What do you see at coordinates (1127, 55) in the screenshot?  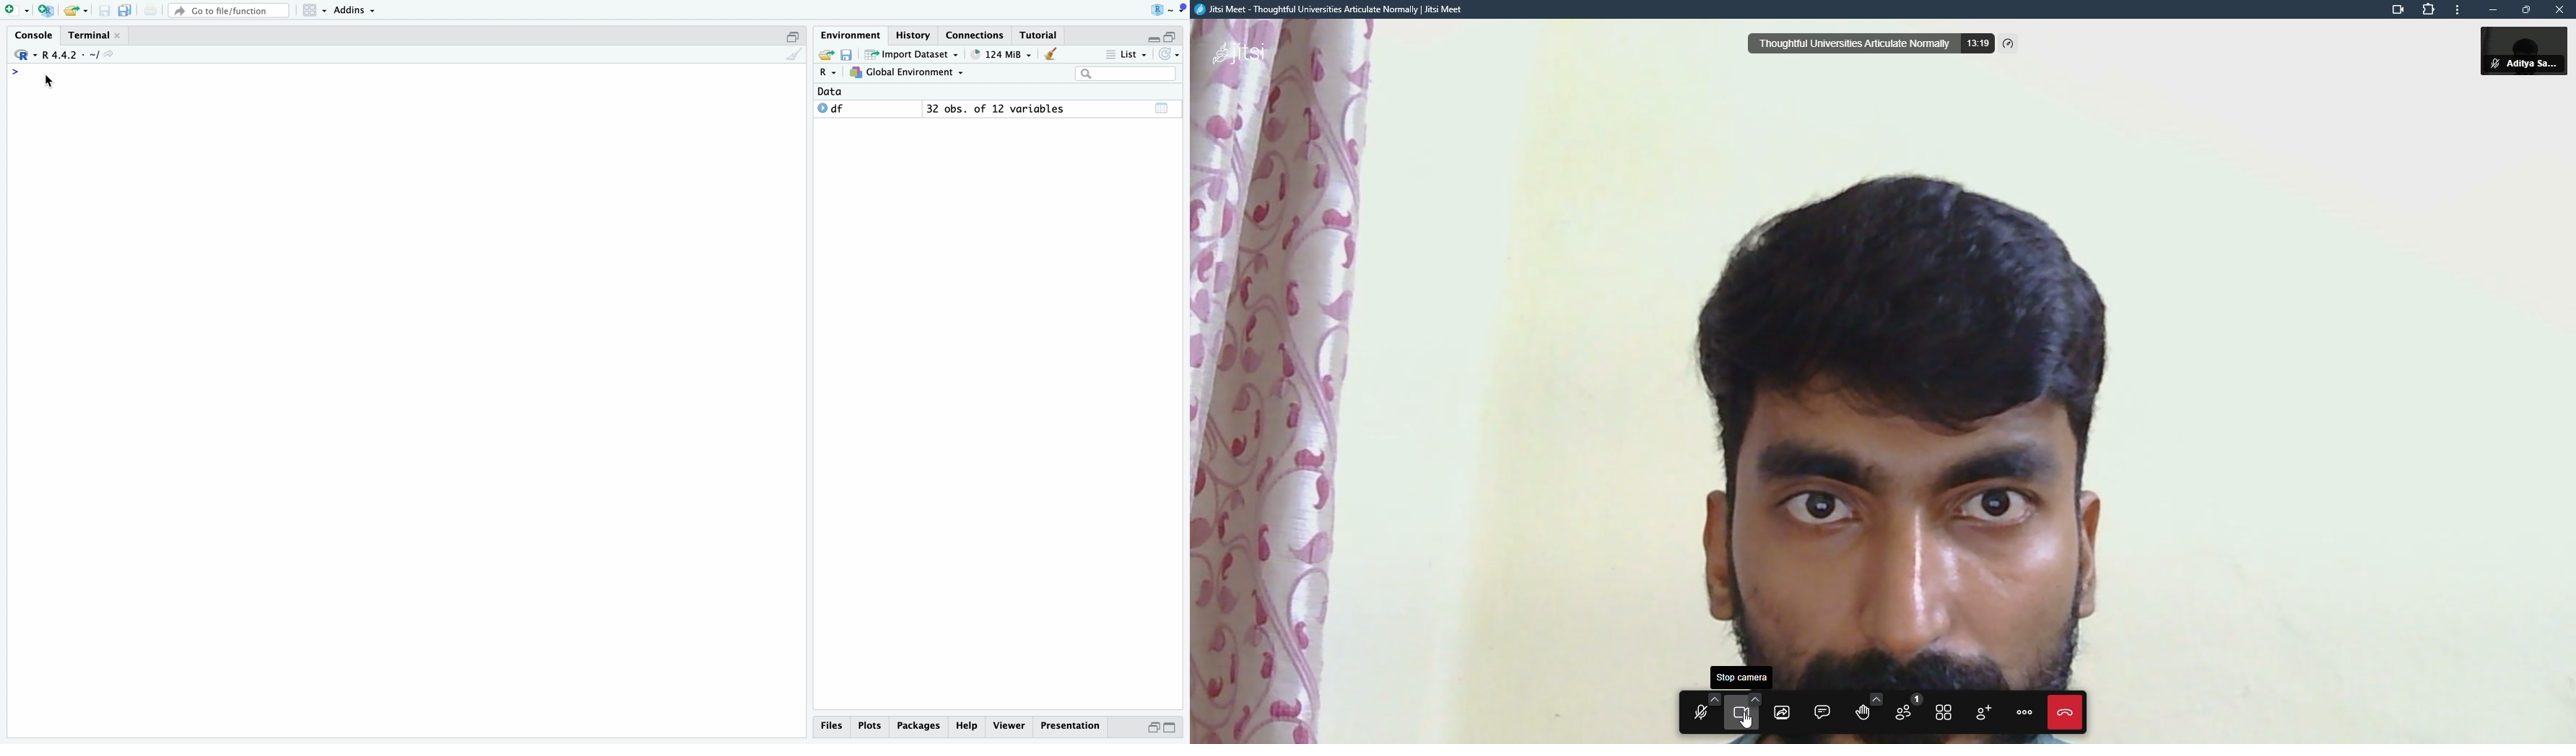 I see `list` at bounding box center [1127, 55].